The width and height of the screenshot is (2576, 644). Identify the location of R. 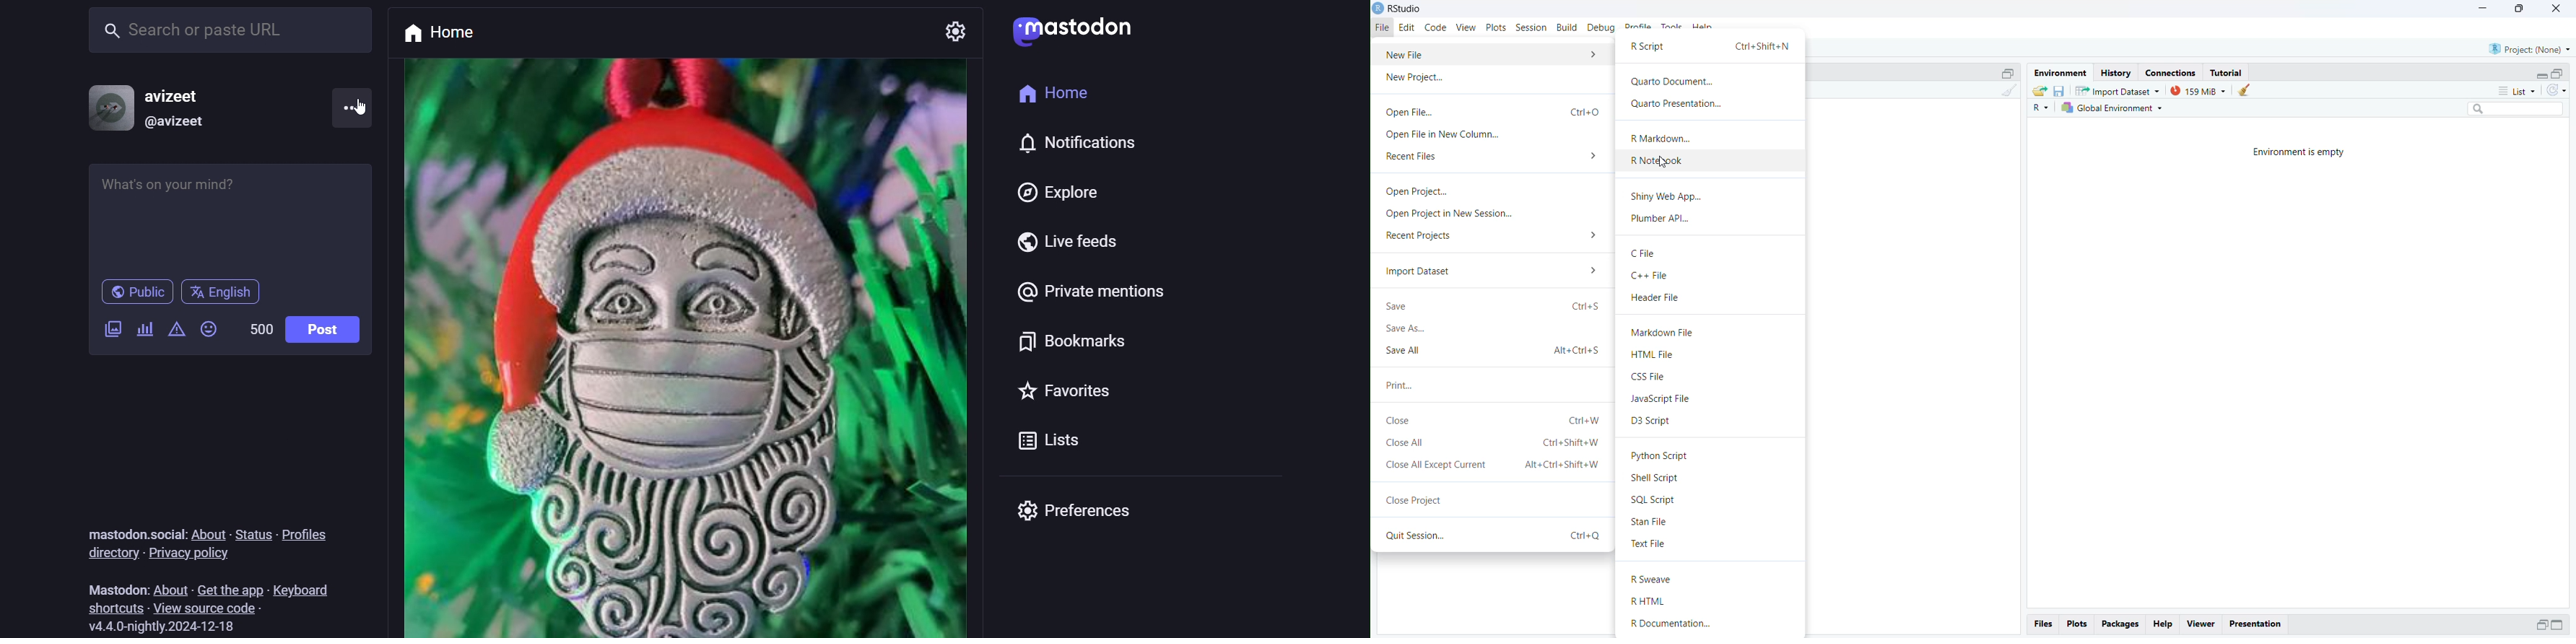
(2039, 109).